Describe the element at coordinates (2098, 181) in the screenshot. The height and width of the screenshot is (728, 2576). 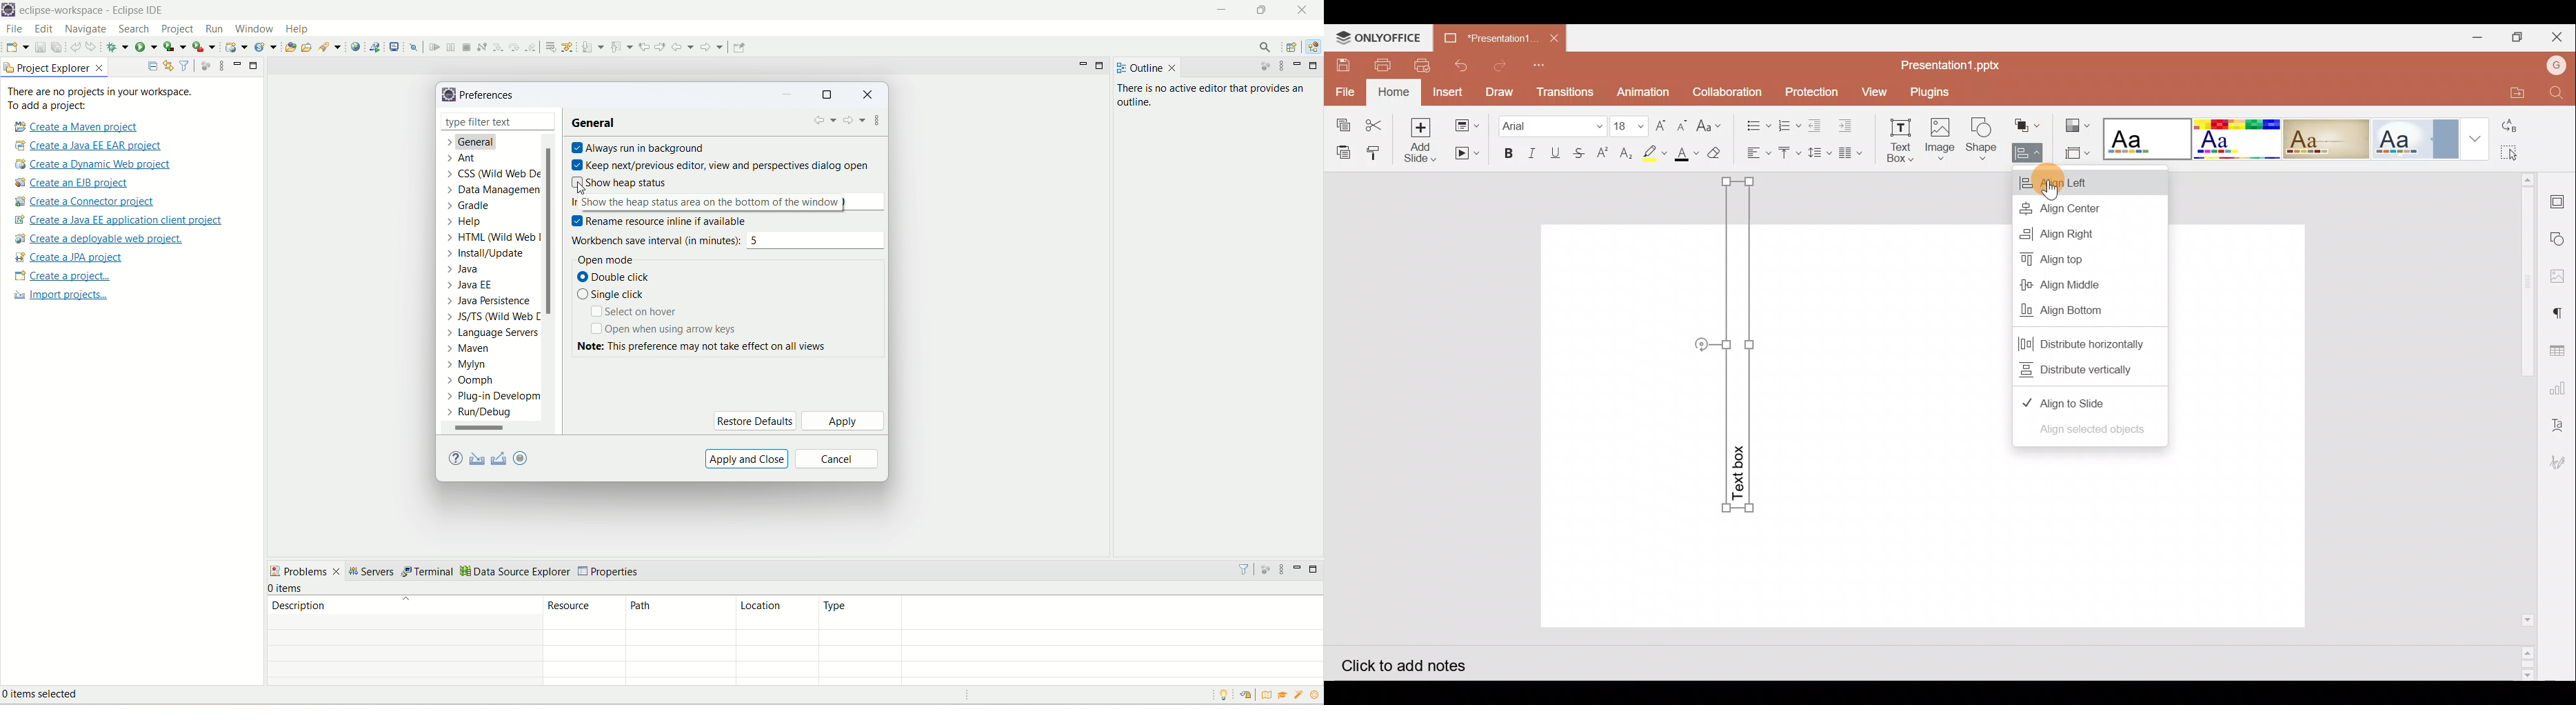
I see `Align left` at that location.